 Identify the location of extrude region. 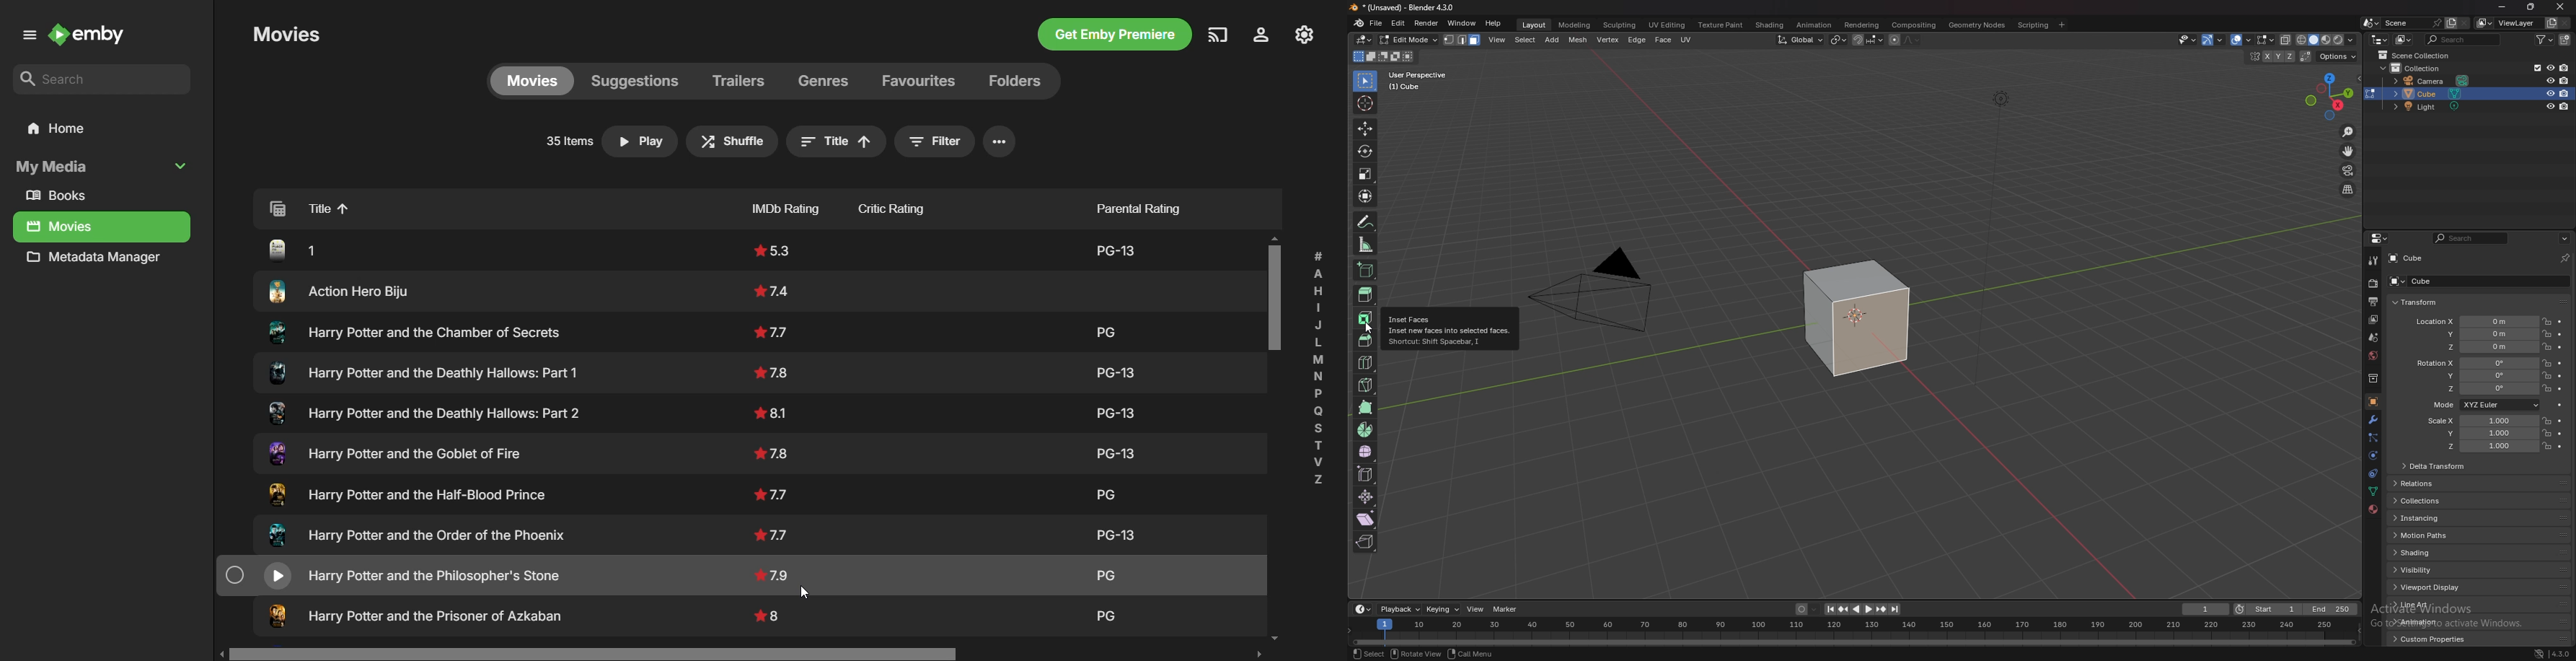
(1366, 295).